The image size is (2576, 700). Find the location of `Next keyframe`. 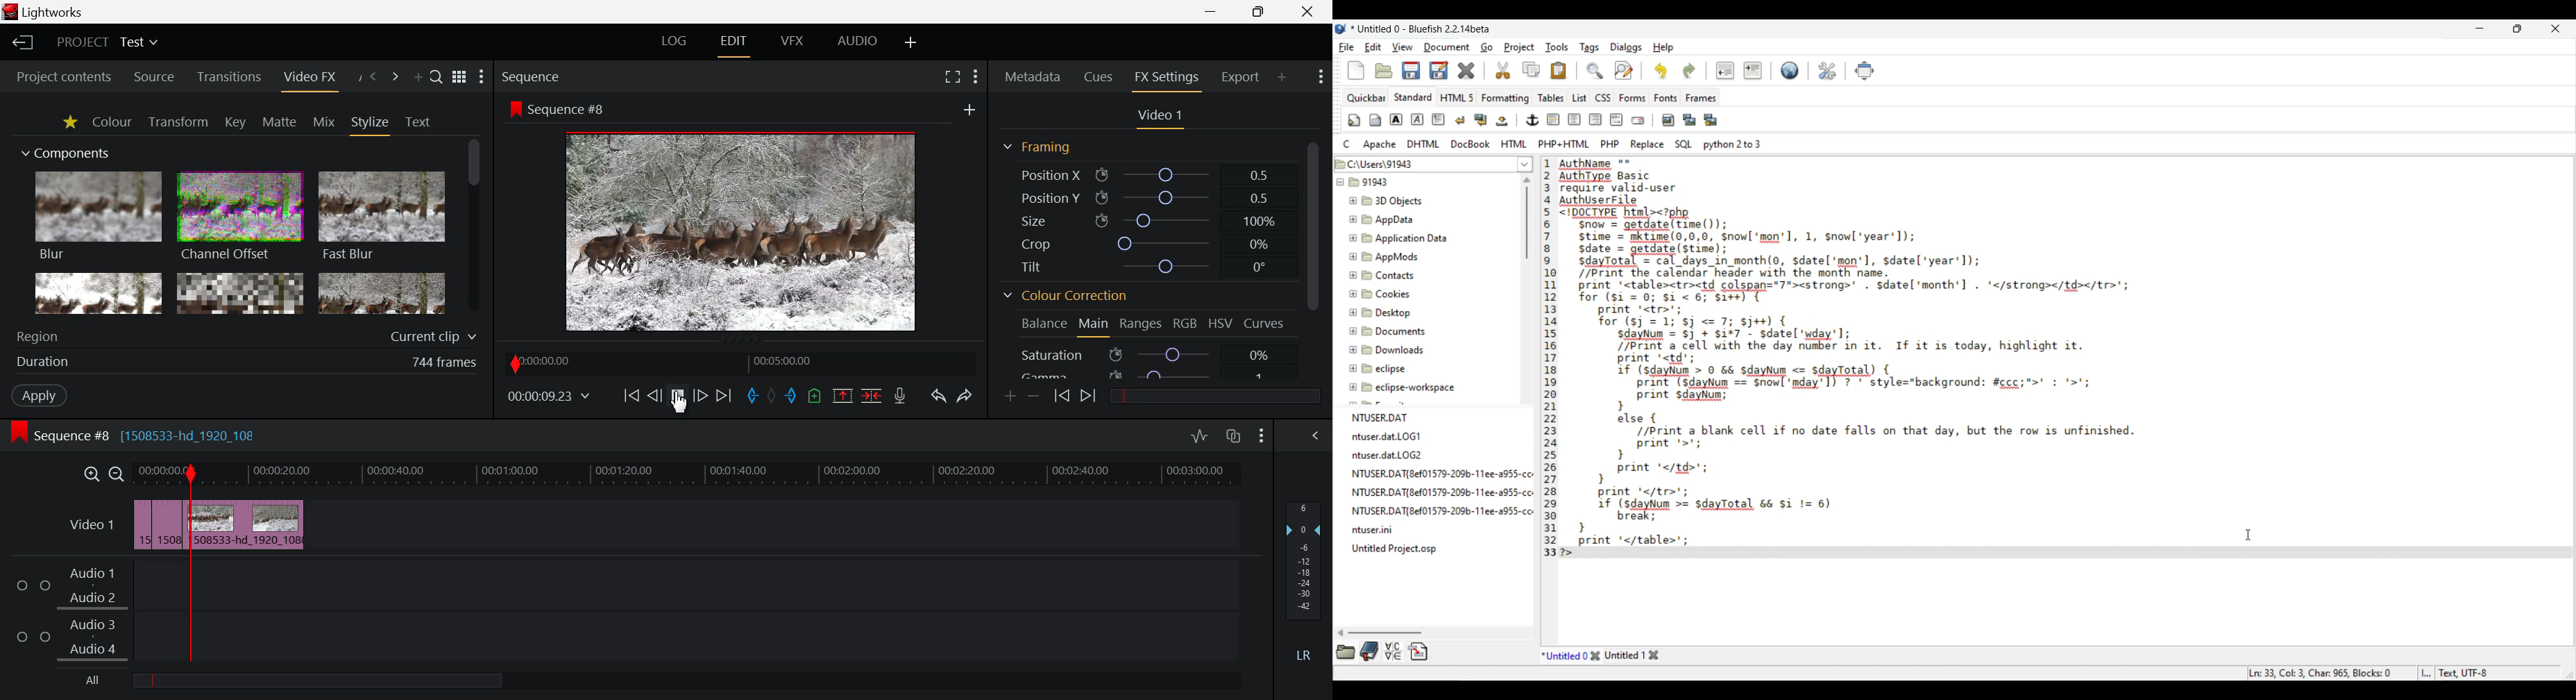

Next keyframe is located at coordinates (1090, 397).